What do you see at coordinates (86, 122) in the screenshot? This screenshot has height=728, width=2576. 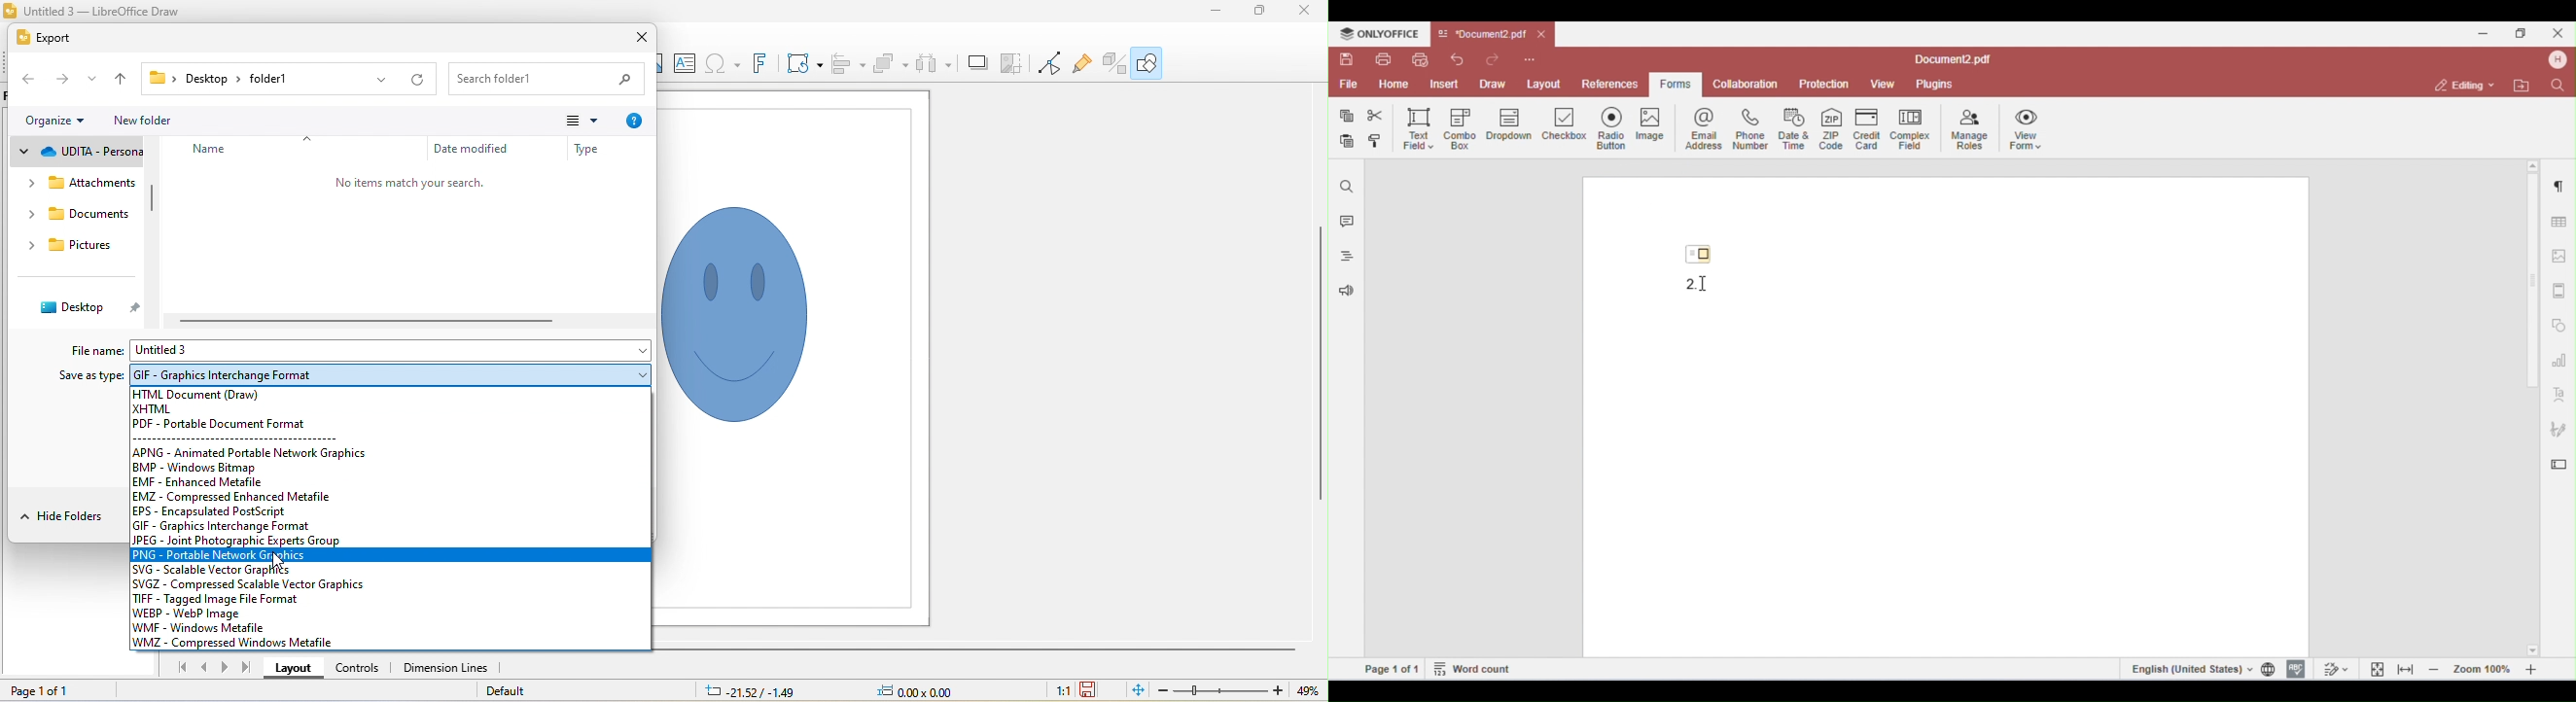 I see `drop down` at bounding box center [86, 122].